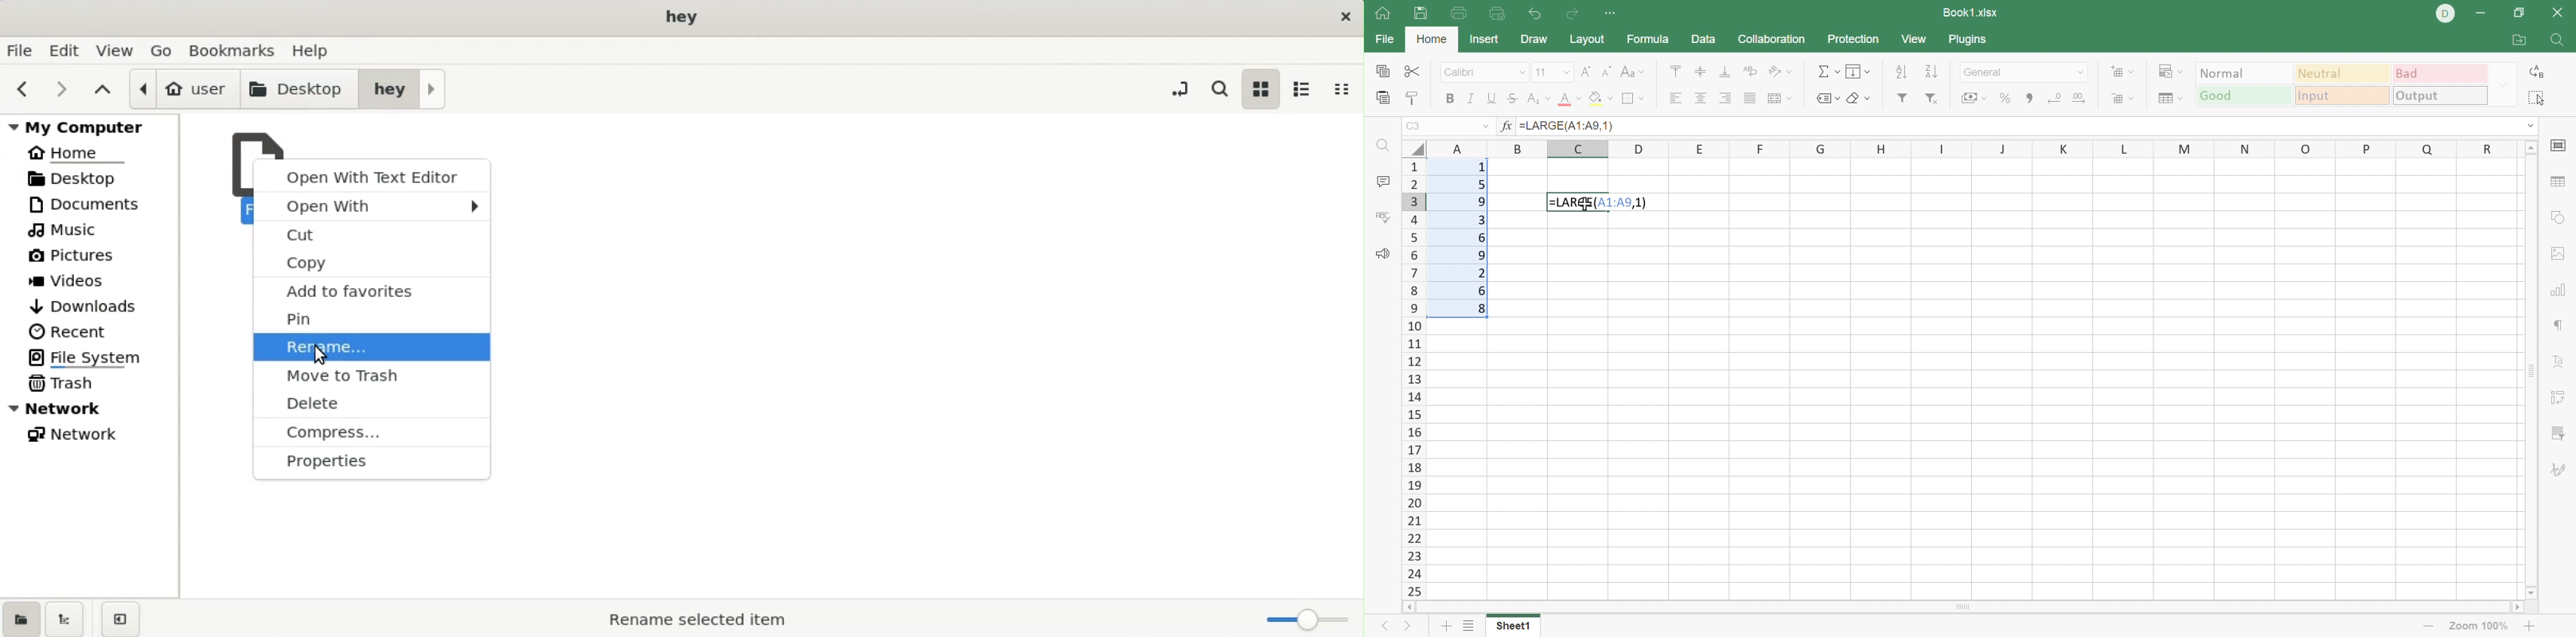 The height and width of the screenshot is (644, 2576). What do you see at coordinates (2008, 72) in the screenshot?
I see `Number format` at bounding box center [2008, 72].